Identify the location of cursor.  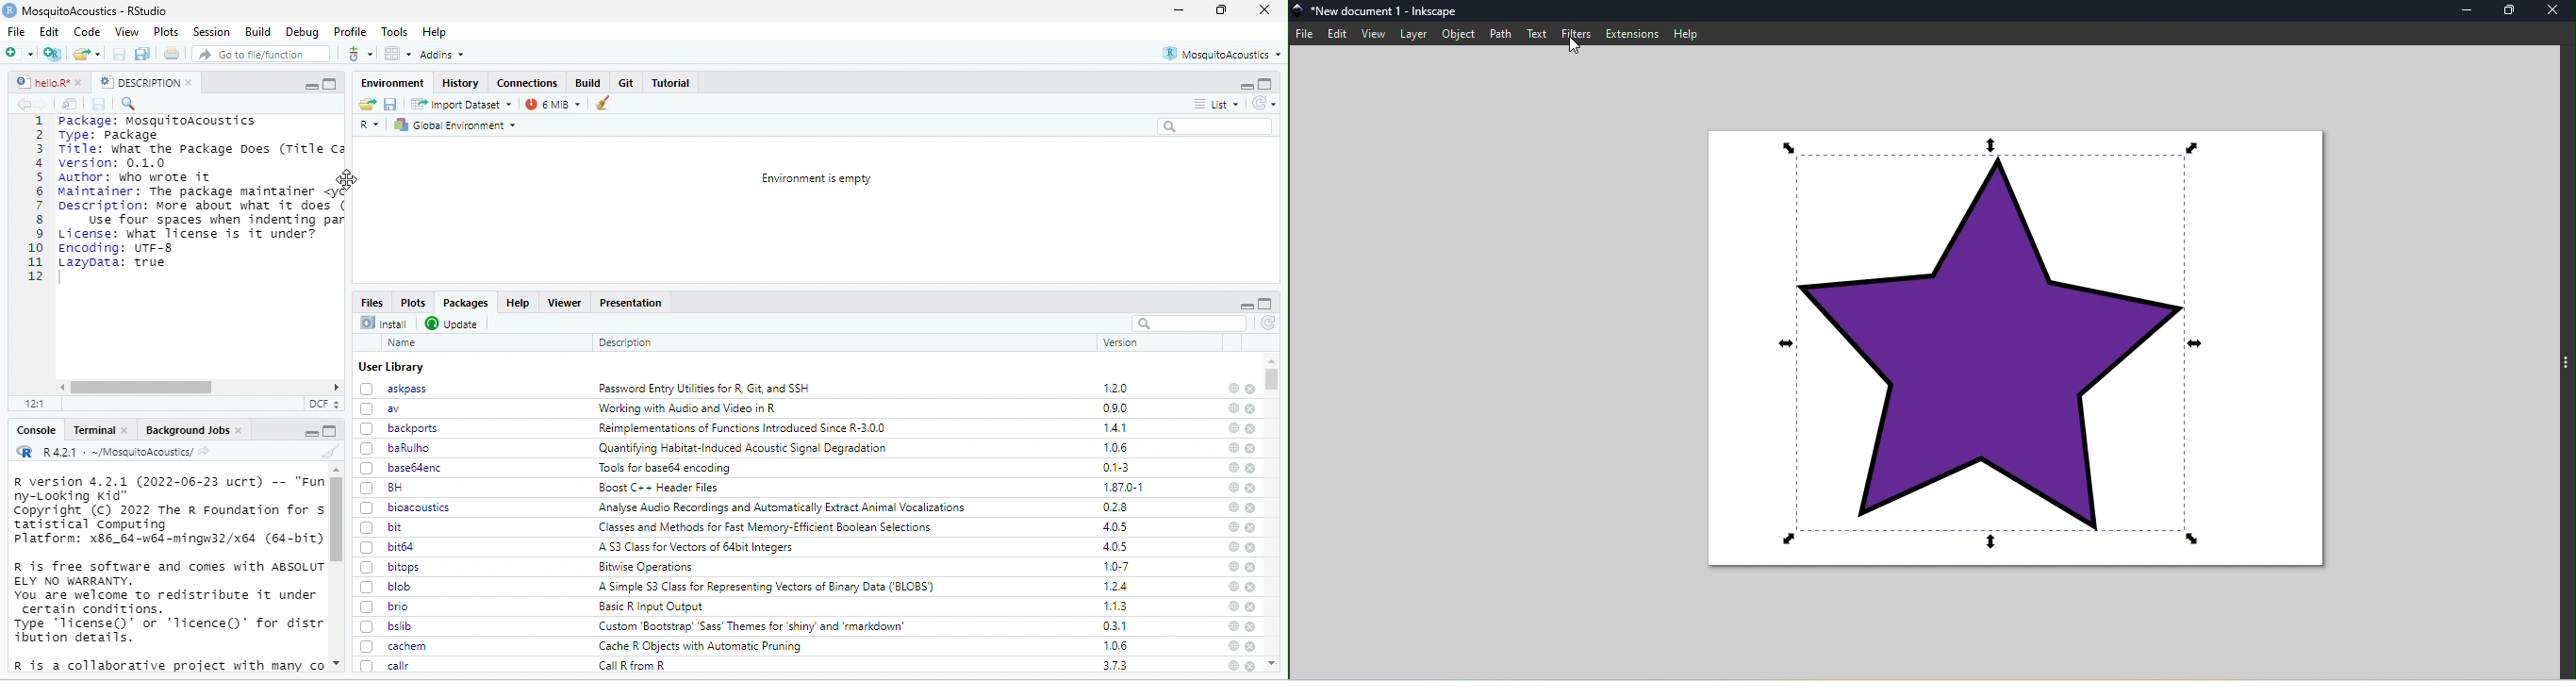
(350, 182).